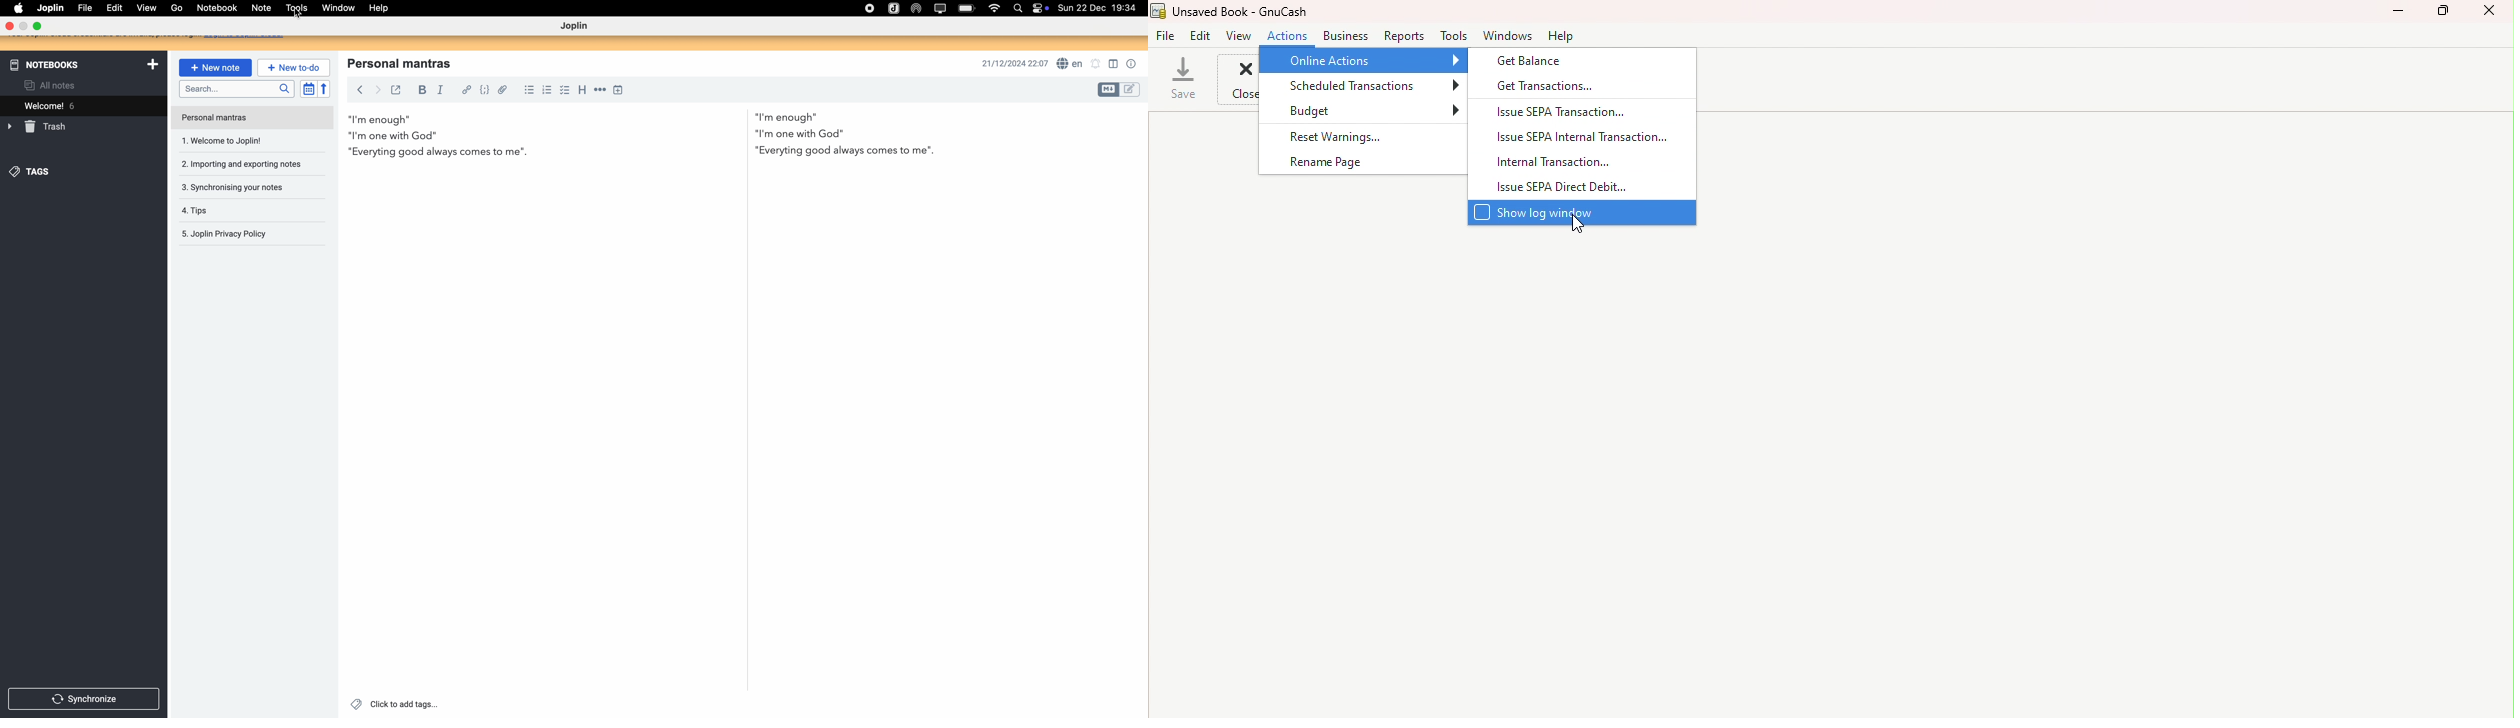 Image resolution: width=2520 pixels, height=728 pixels. What do you see at coordinates (46, 128) in the screenshot?
I see `trash` at bounding box center [46, 128].